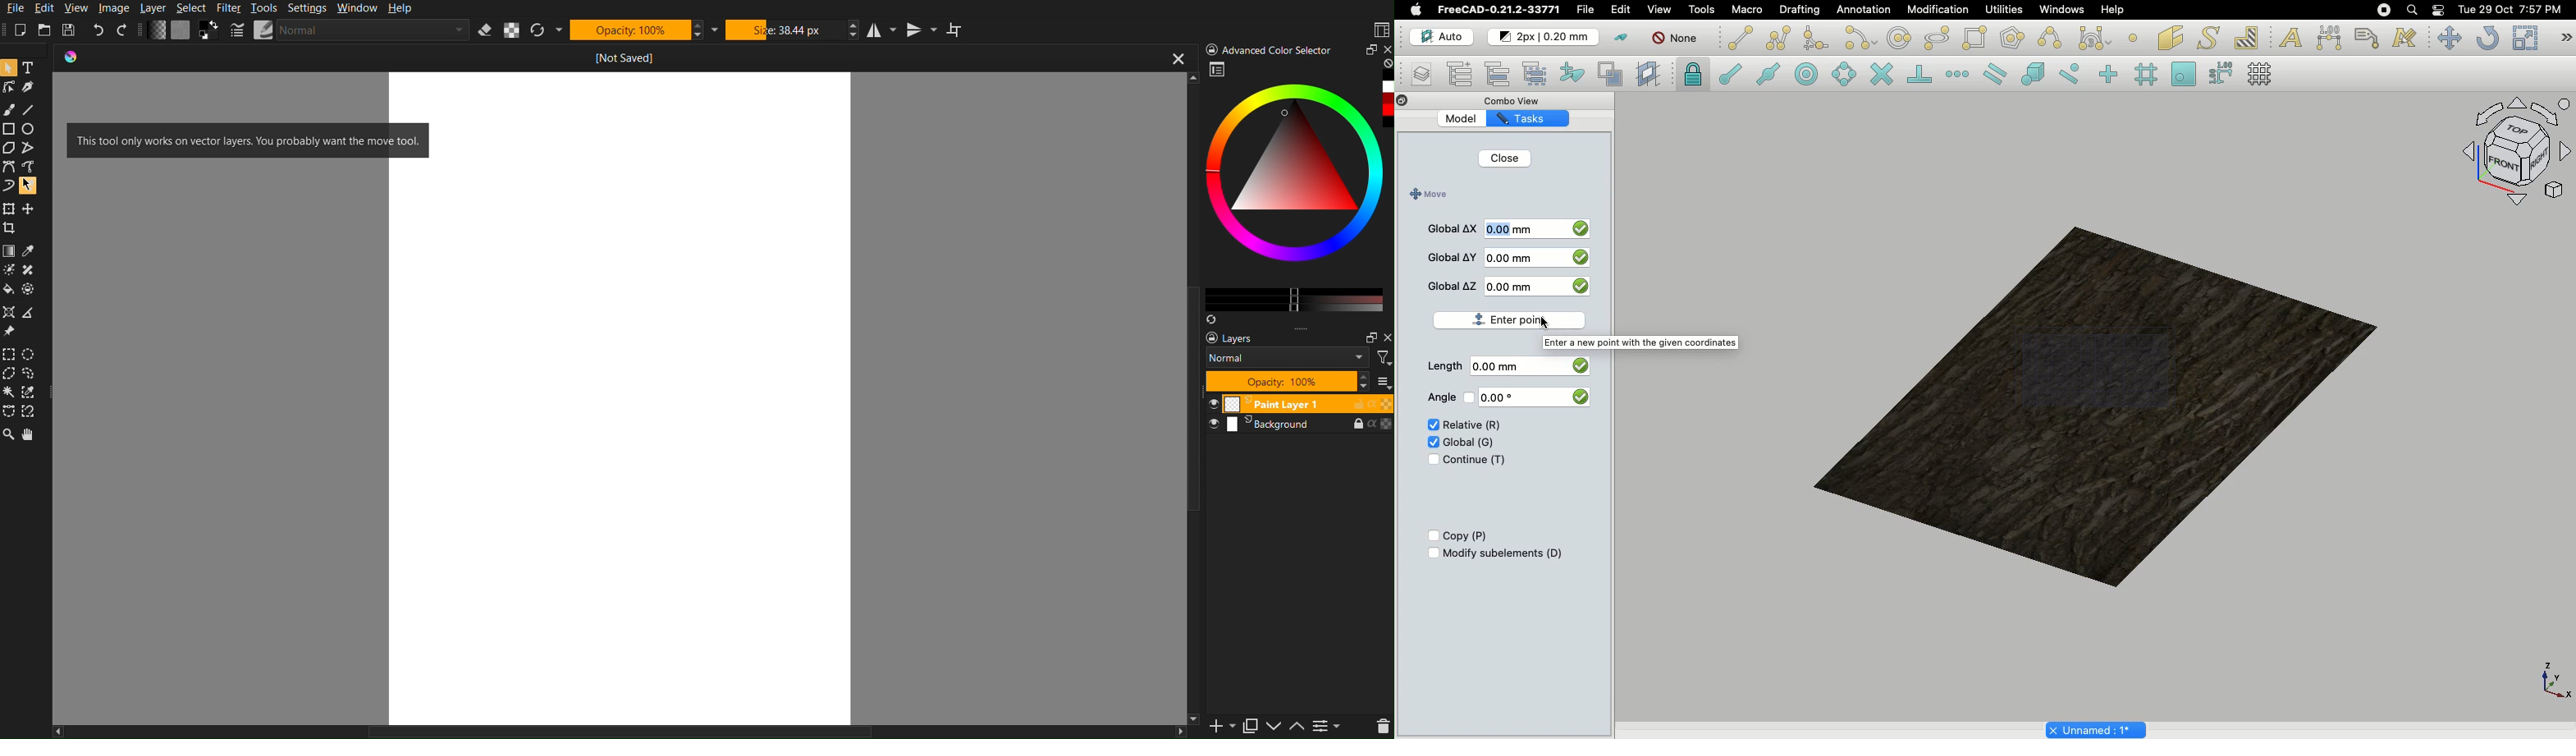 The image size is (2576, 756). I want to click on View, so click(1659, 8).